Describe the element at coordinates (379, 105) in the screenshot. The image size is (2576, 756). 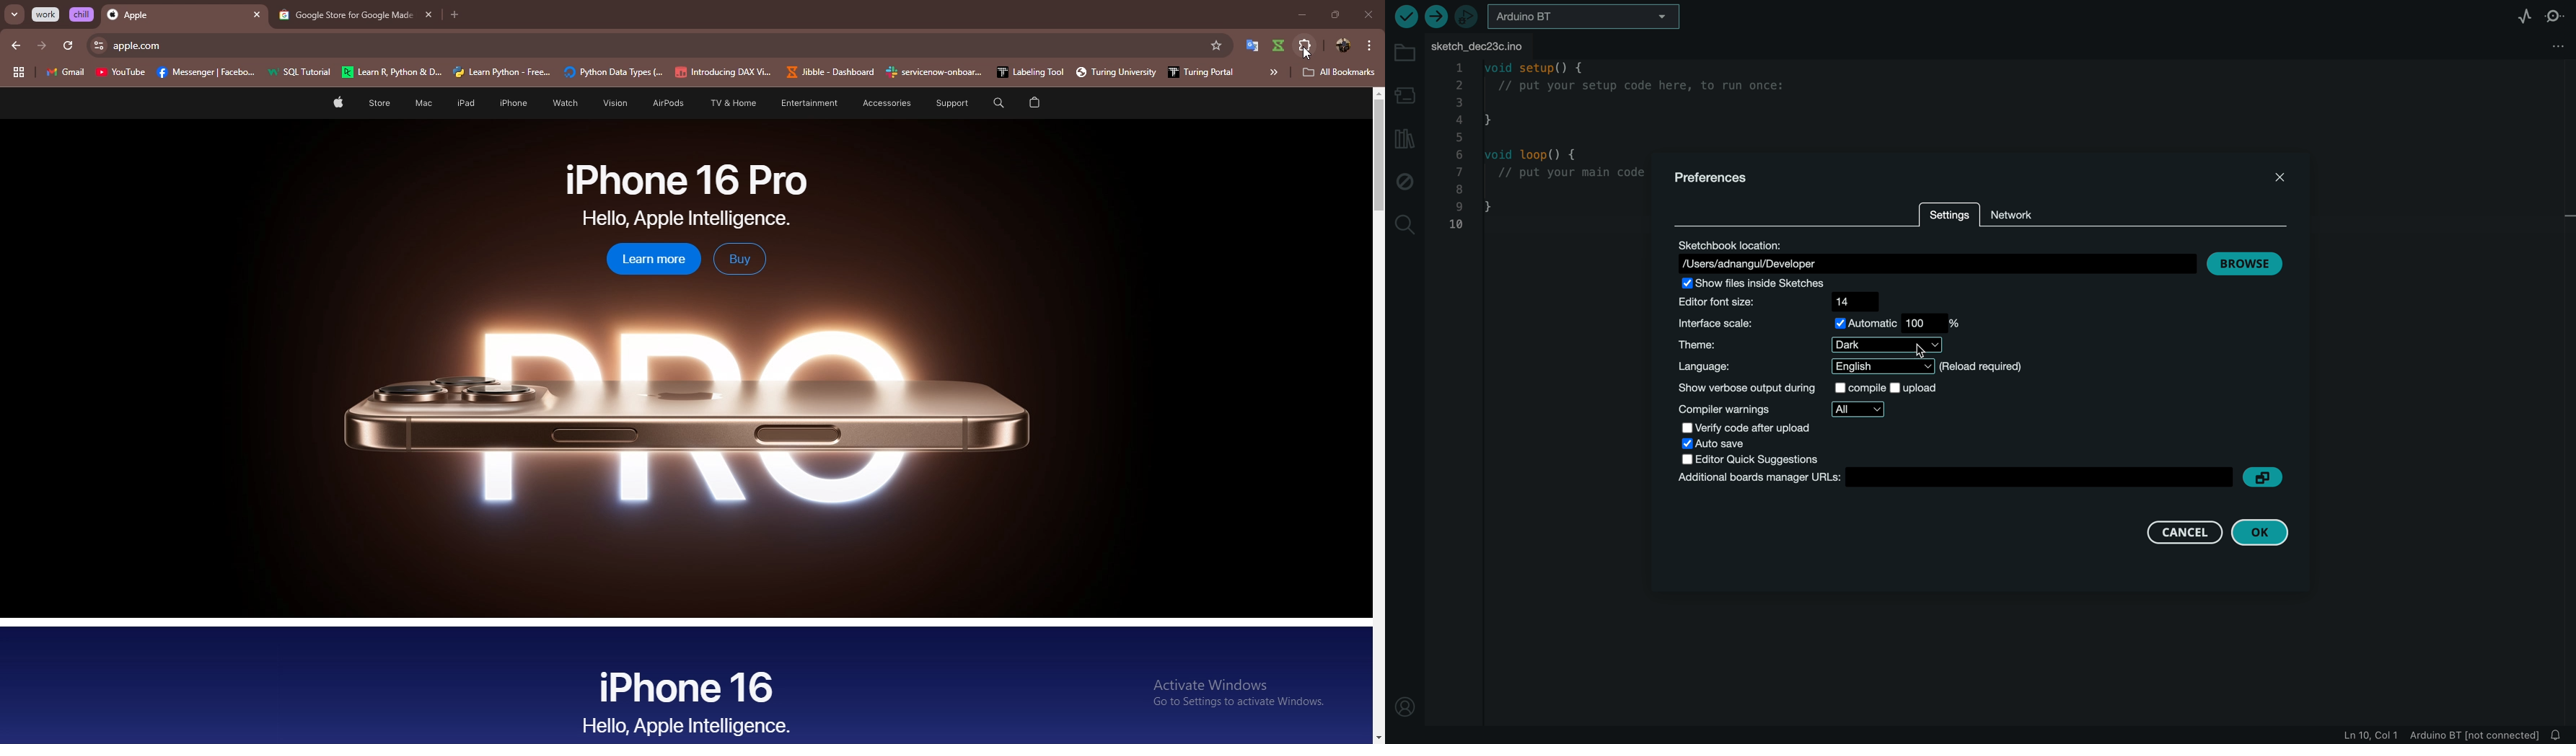
I see `Store` at that location.